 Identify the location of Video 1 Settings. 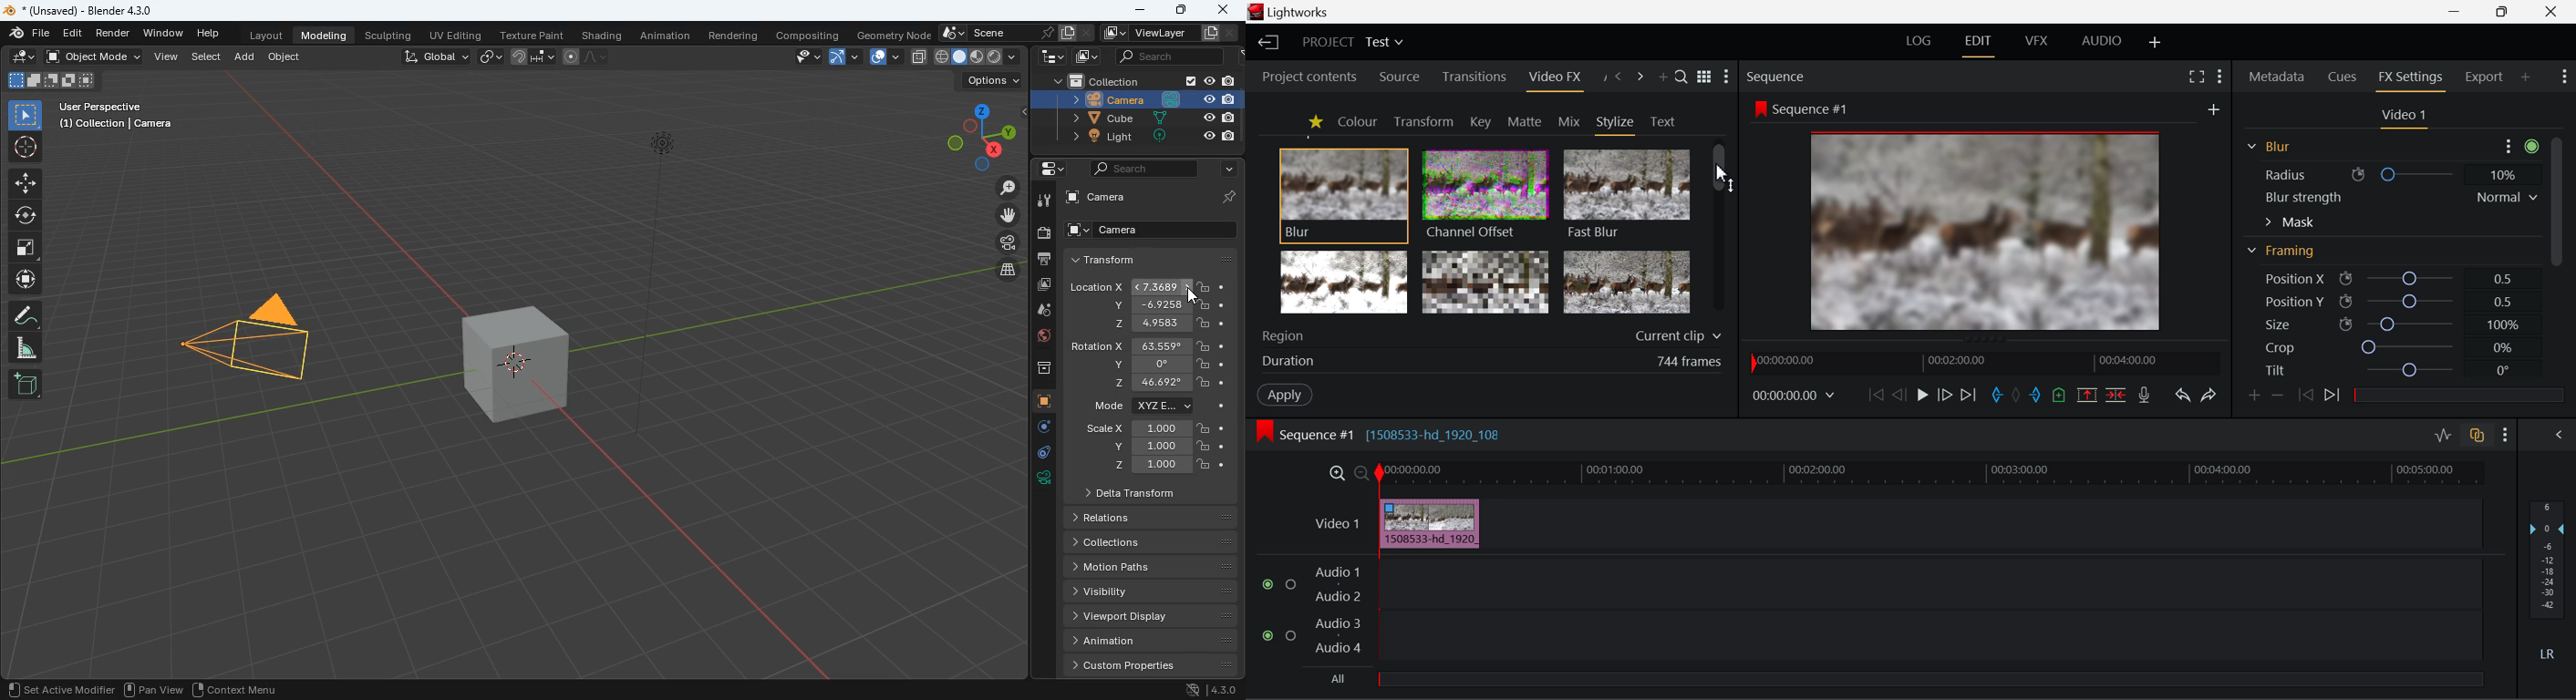
(2405, 116).